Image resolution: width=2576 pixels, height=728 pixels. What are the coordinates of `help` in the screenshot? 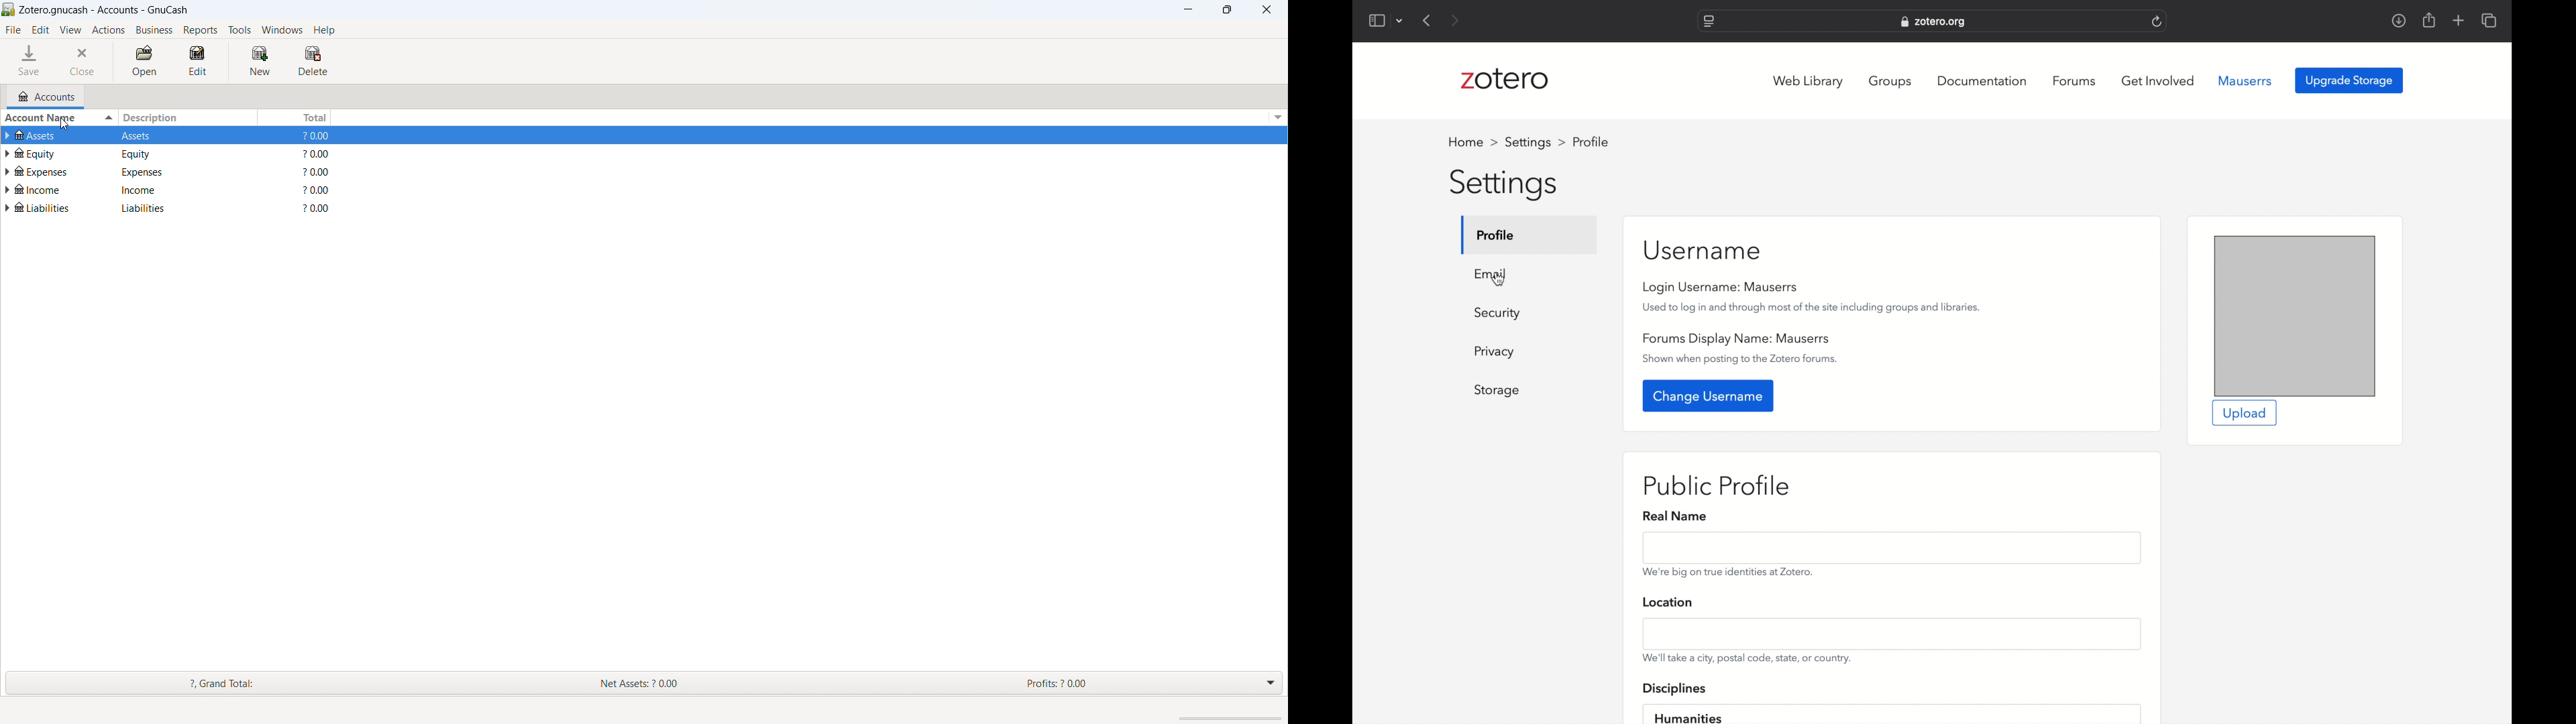 It's located at (325, 30).